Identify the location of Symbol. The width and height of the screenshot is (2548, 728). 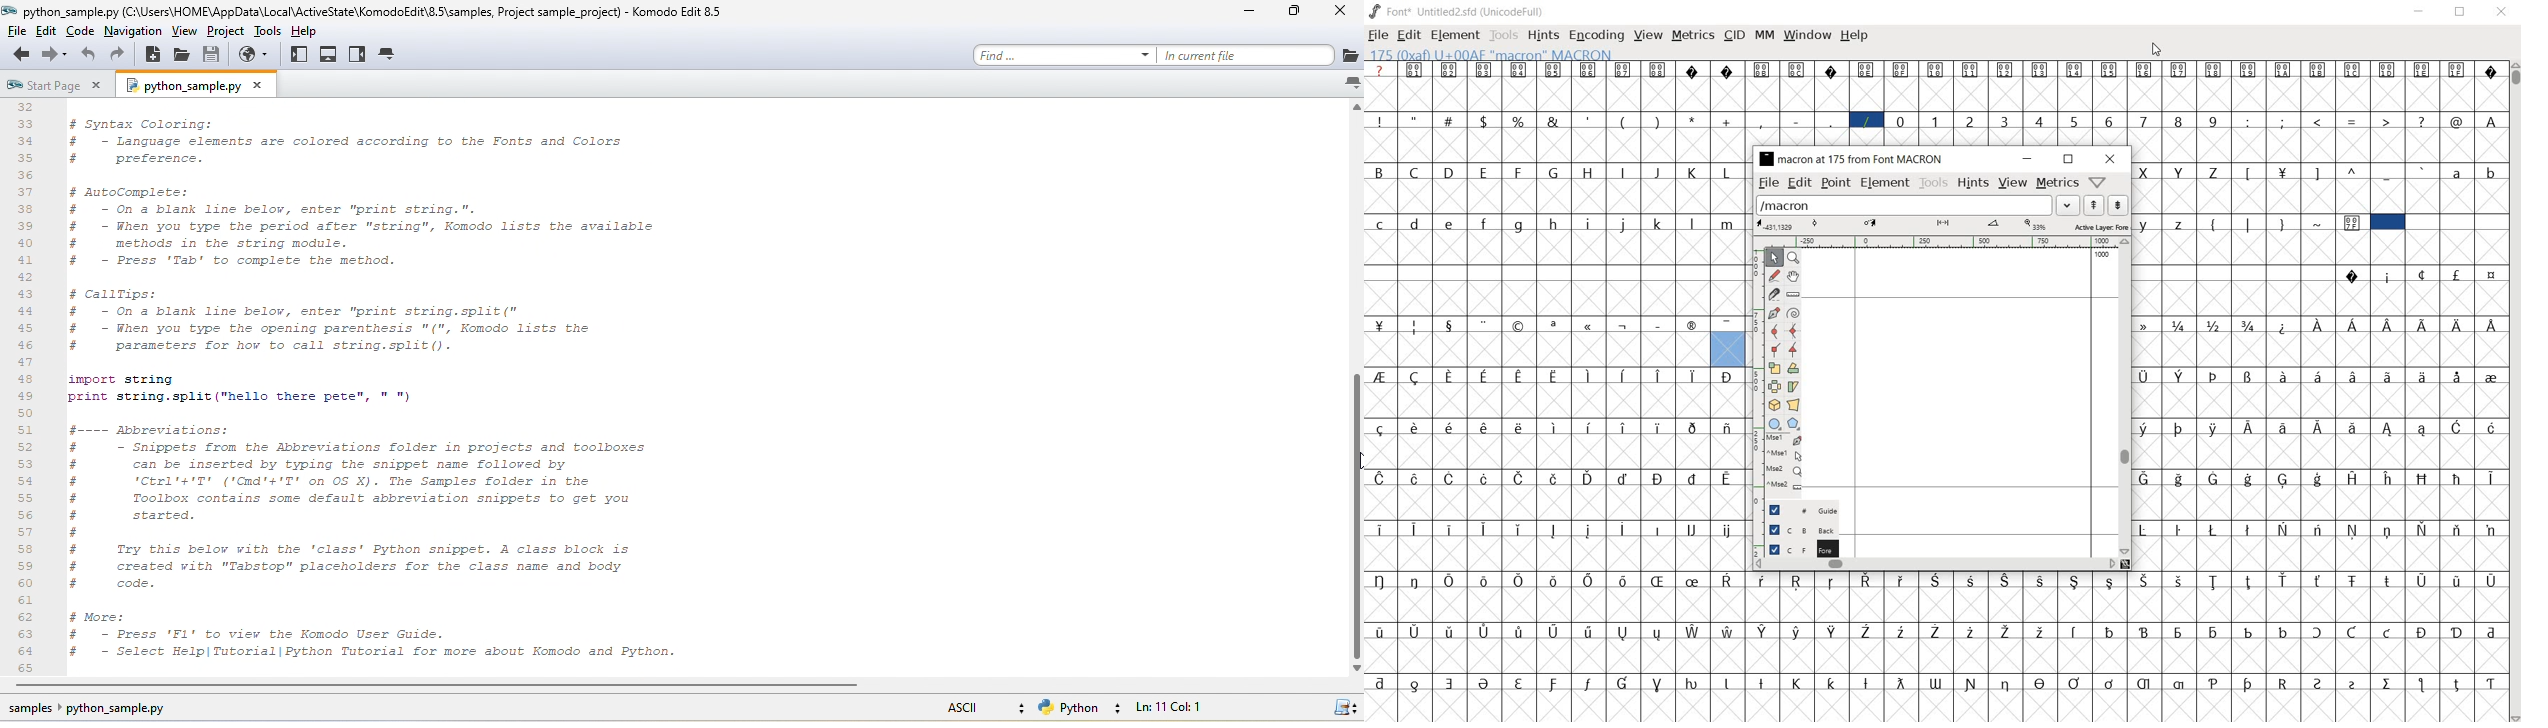
(1556, 375).